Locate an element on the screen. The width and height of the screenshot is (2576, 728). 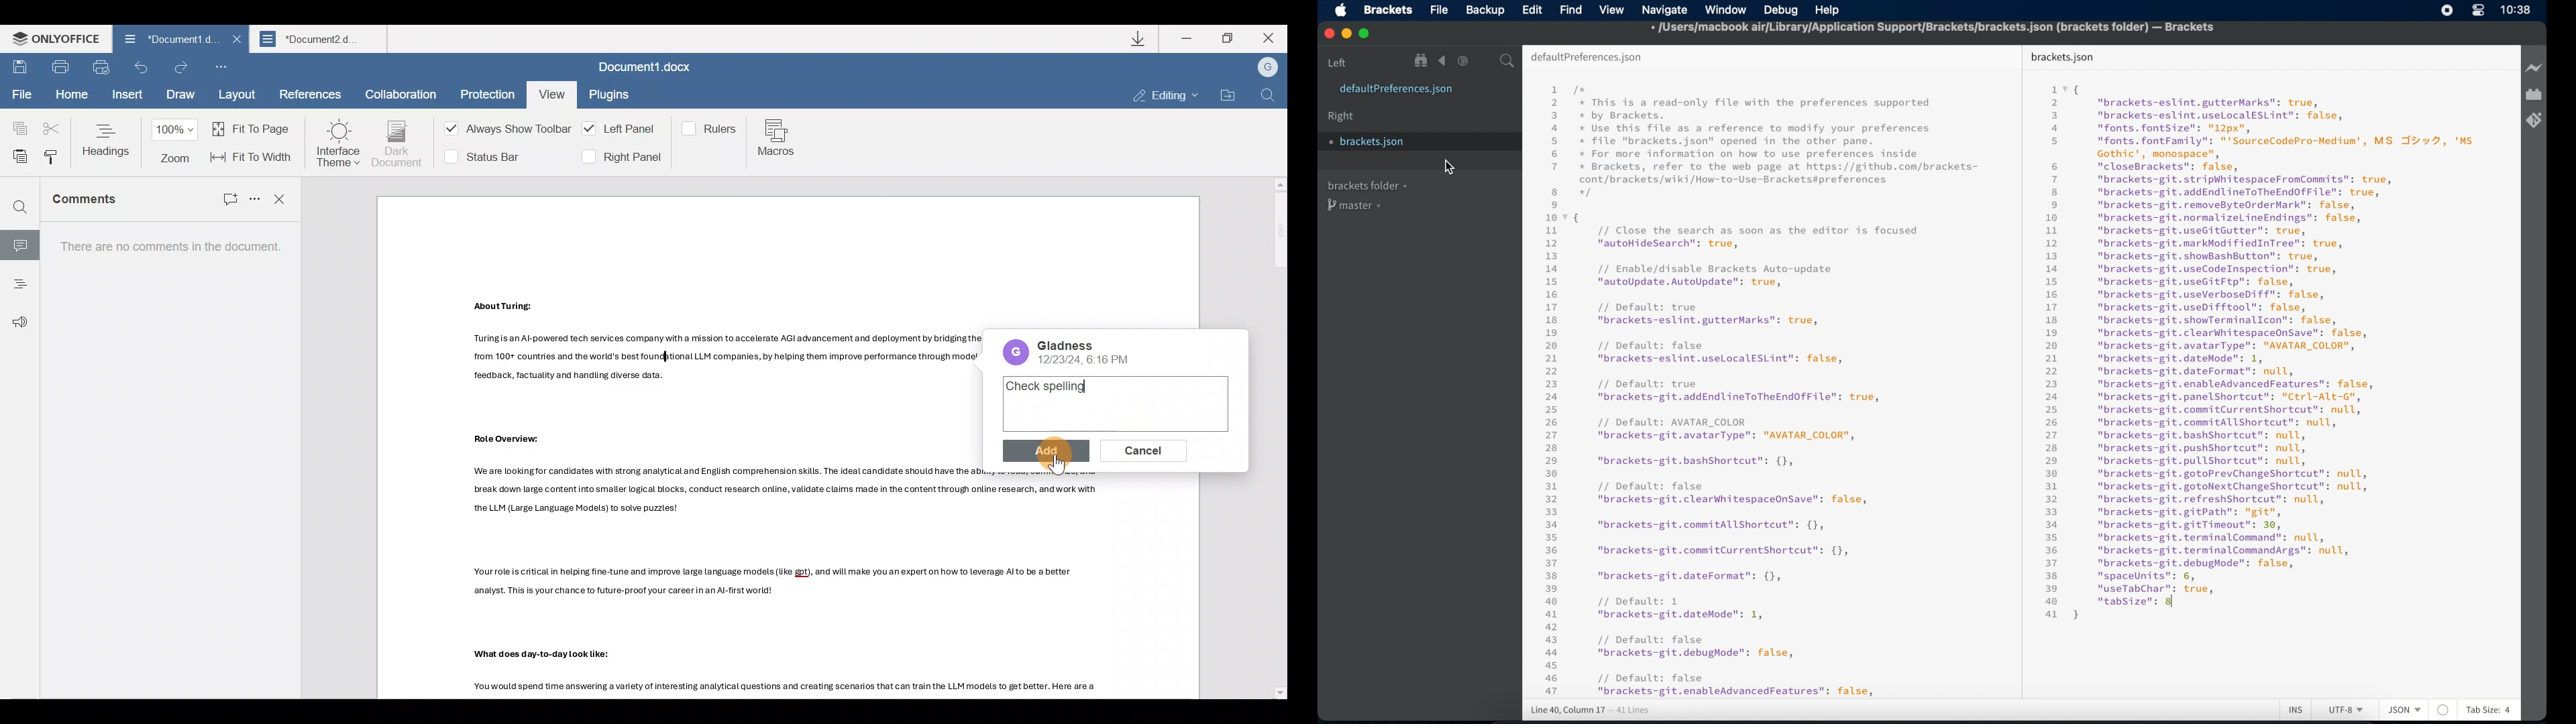
live preview is located at coordinates (2535, 68).